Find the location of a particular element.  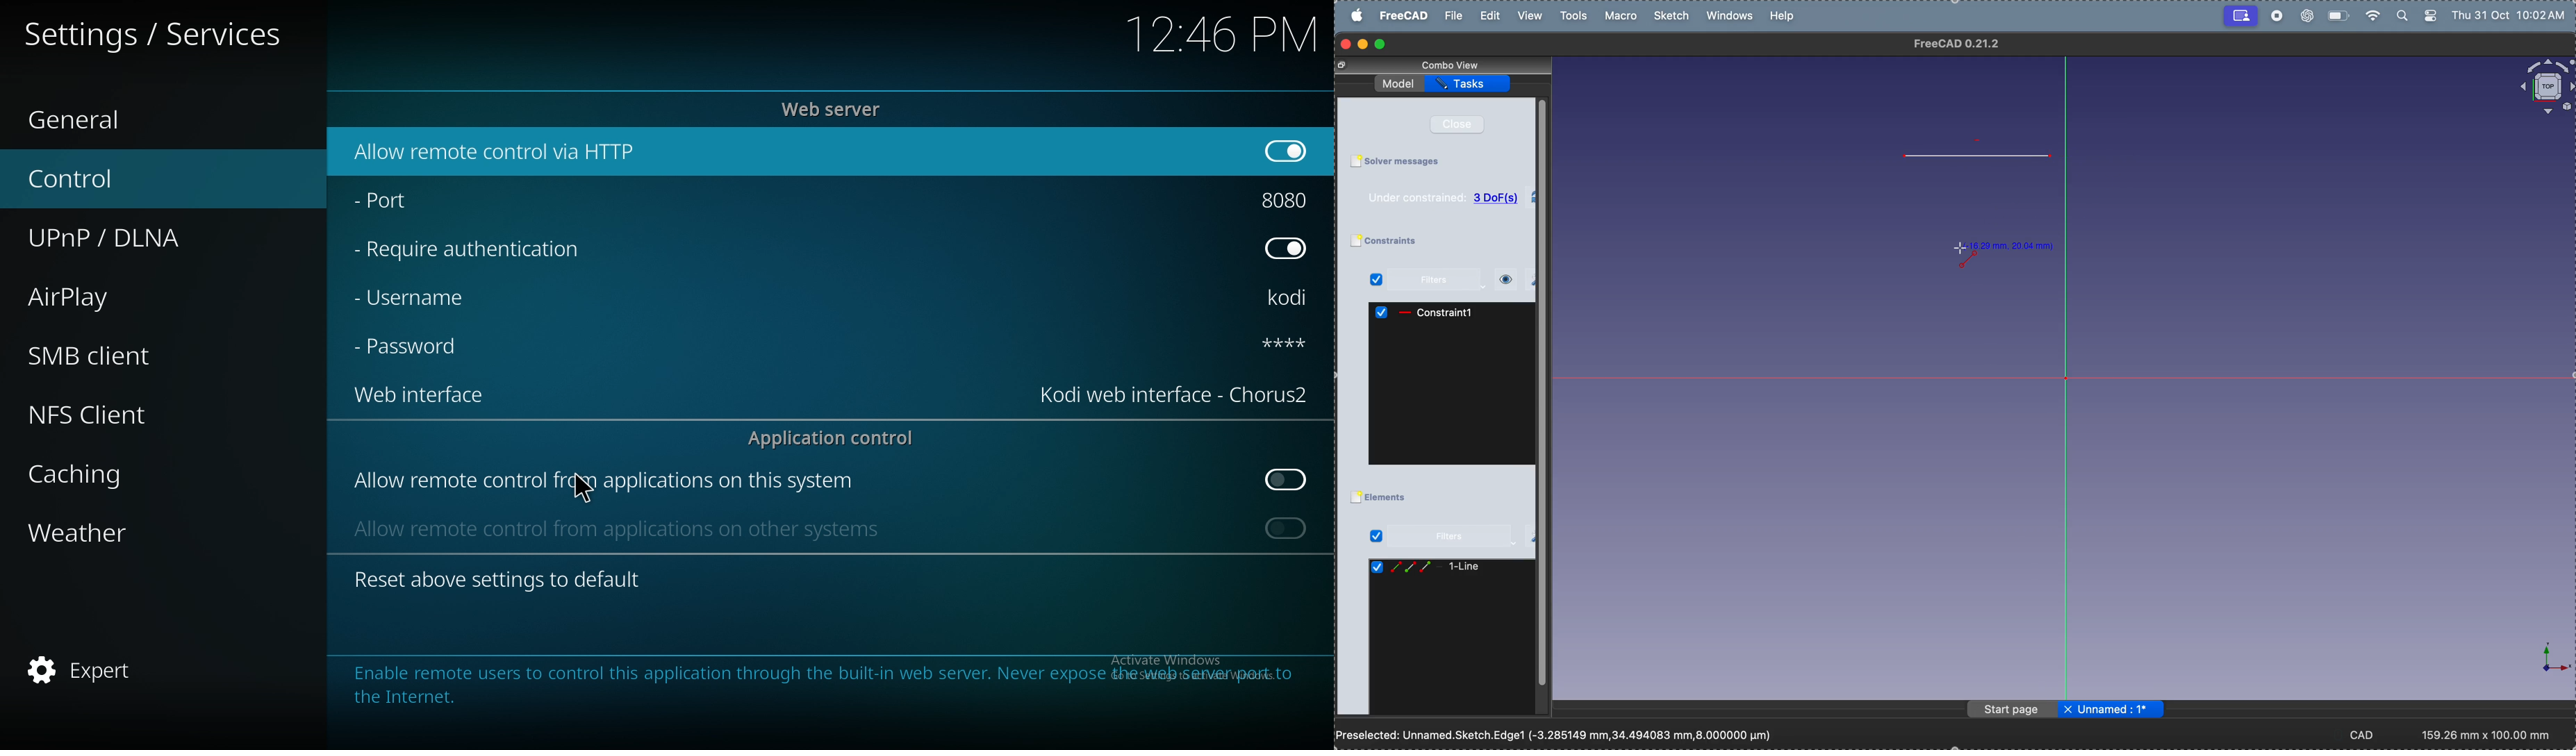

Checked Checkbox is located at coordinates (1383, 313).